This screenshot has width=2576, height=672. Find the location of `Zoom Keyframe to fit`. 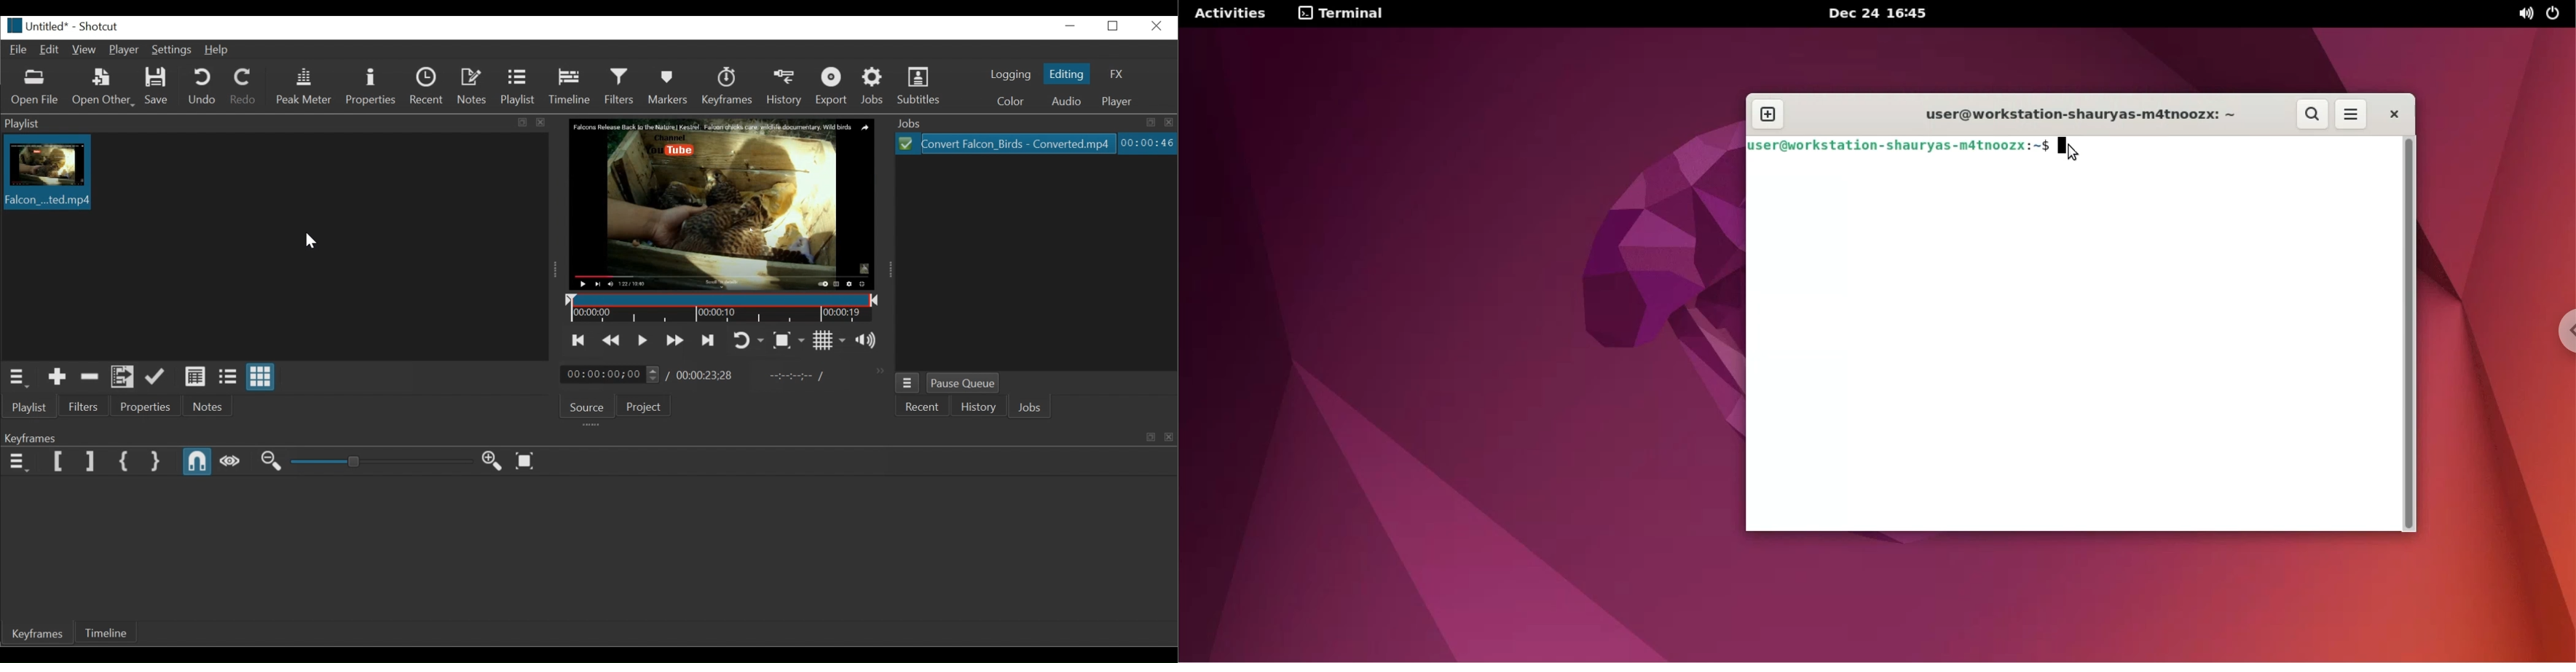

Zoom Keyframe to fit is located at coordinates (525, 461).